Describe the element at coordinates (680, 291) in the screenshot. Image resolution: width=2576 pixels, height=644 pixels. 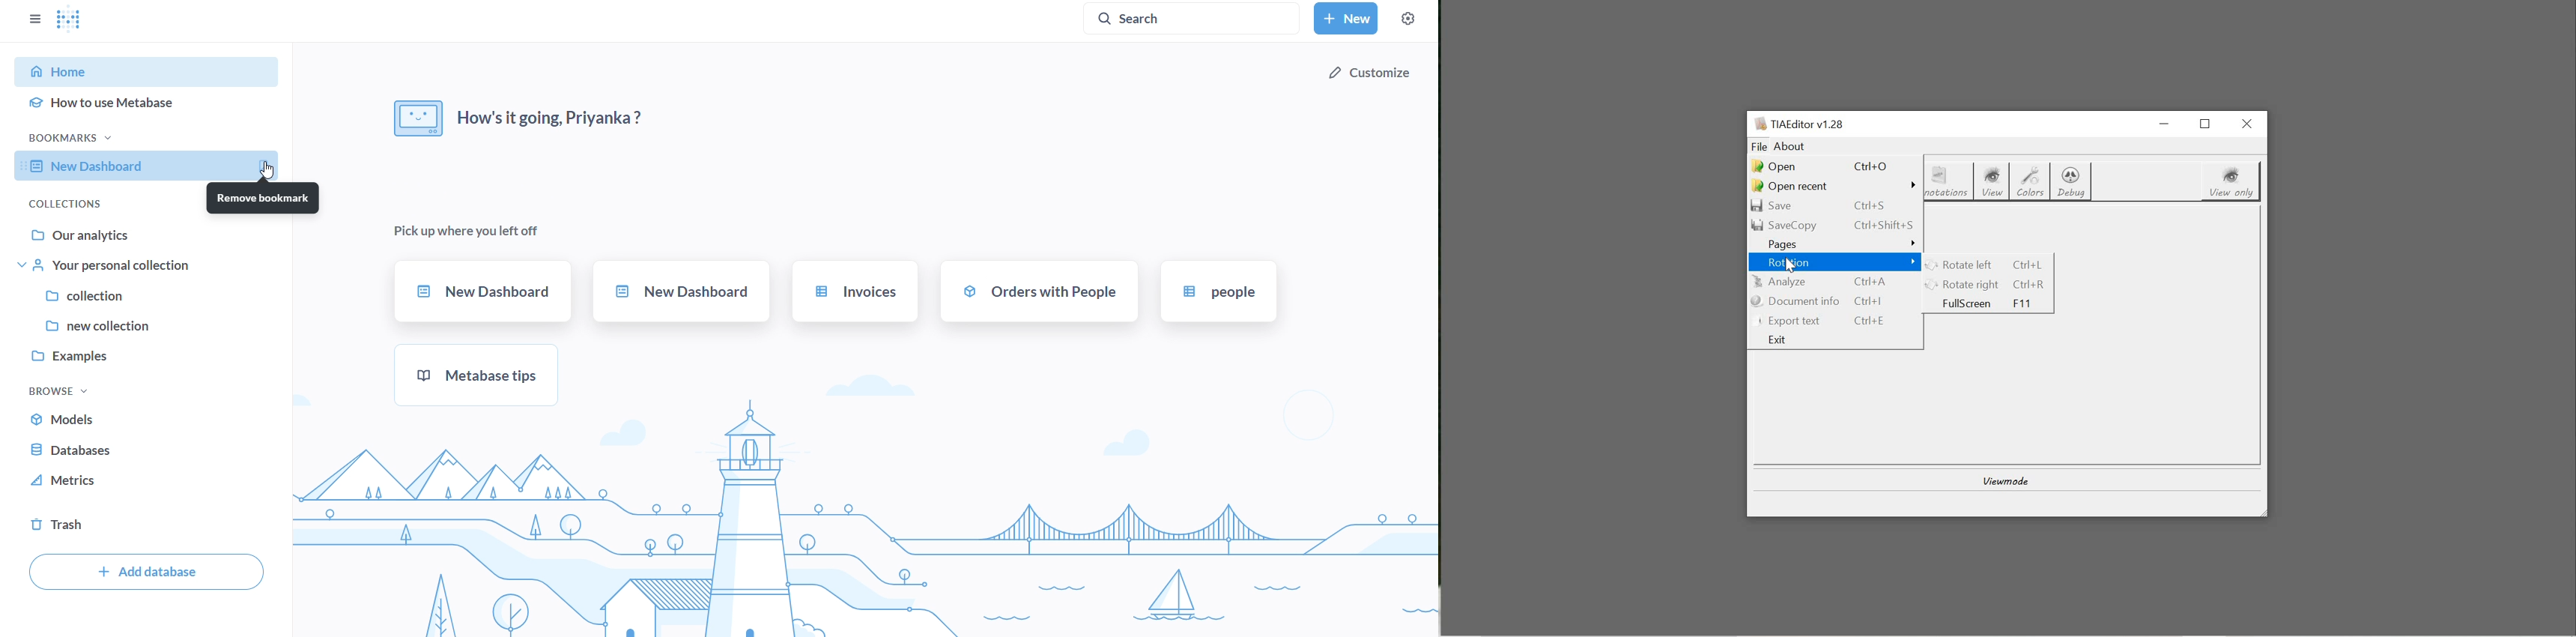
I see `new dashboard` at that location.